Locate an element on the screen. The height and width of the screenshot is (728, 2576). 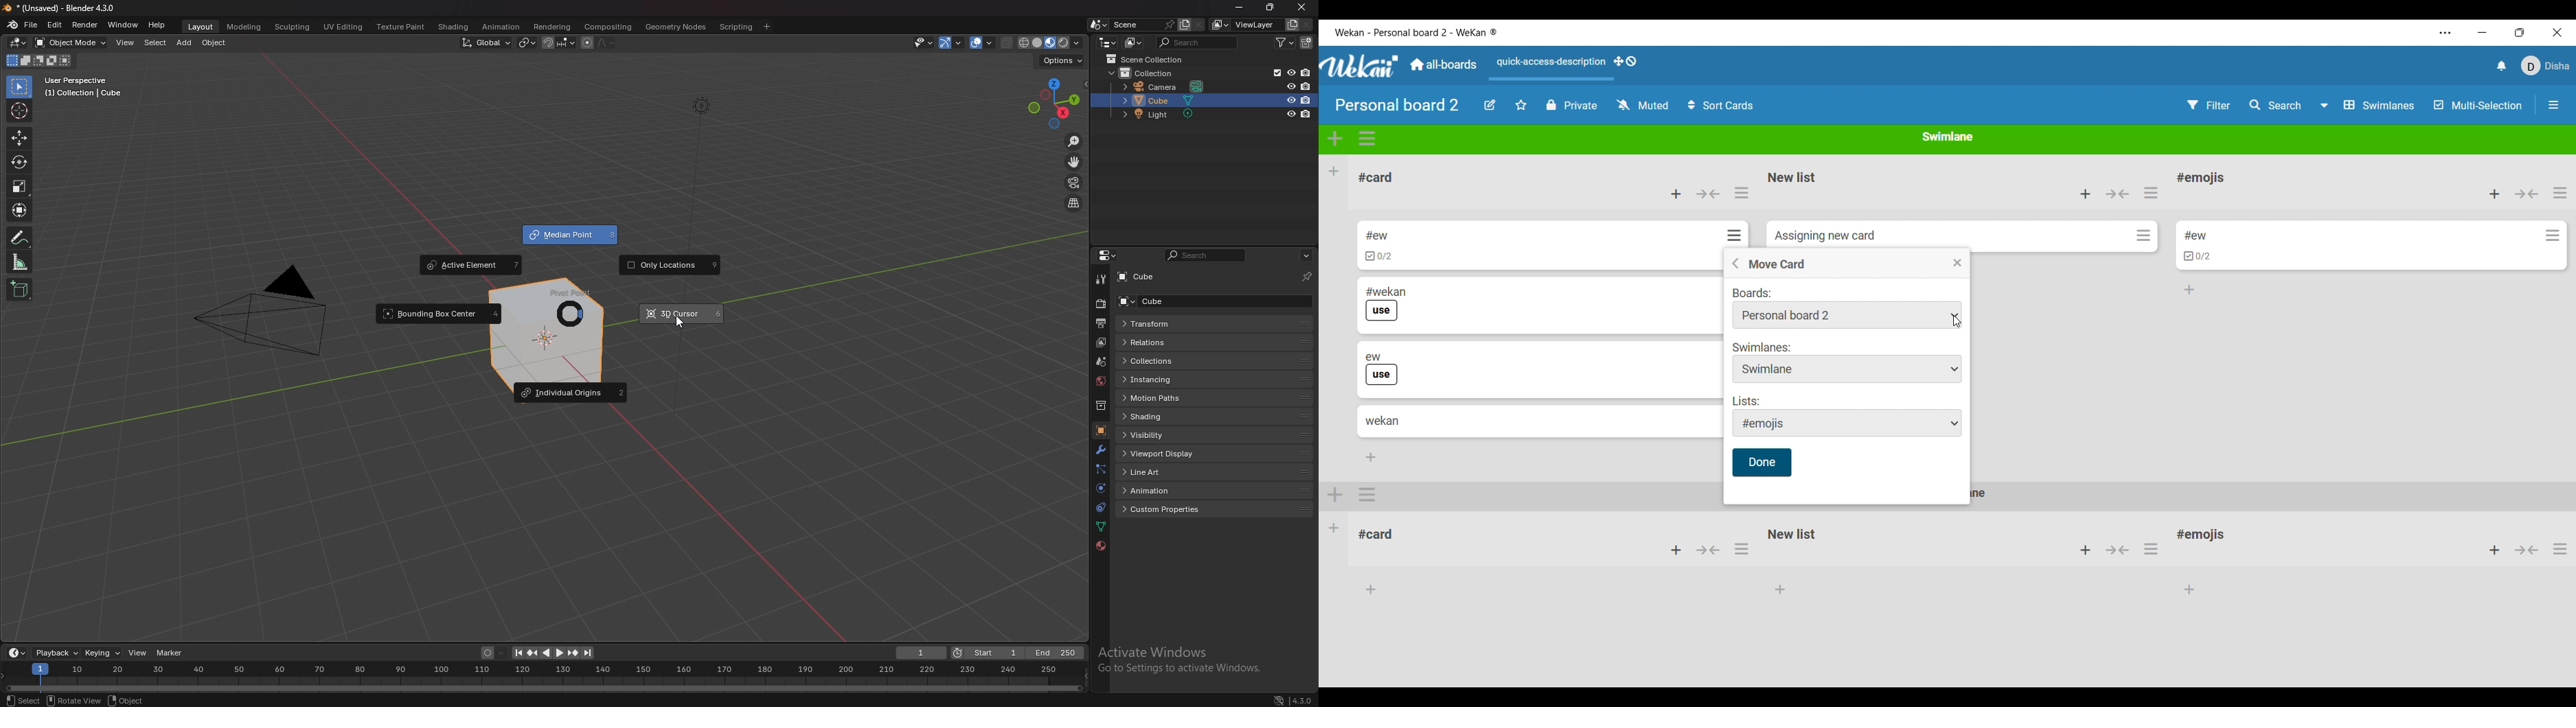
List actions is located at coordinates (2150, 192).